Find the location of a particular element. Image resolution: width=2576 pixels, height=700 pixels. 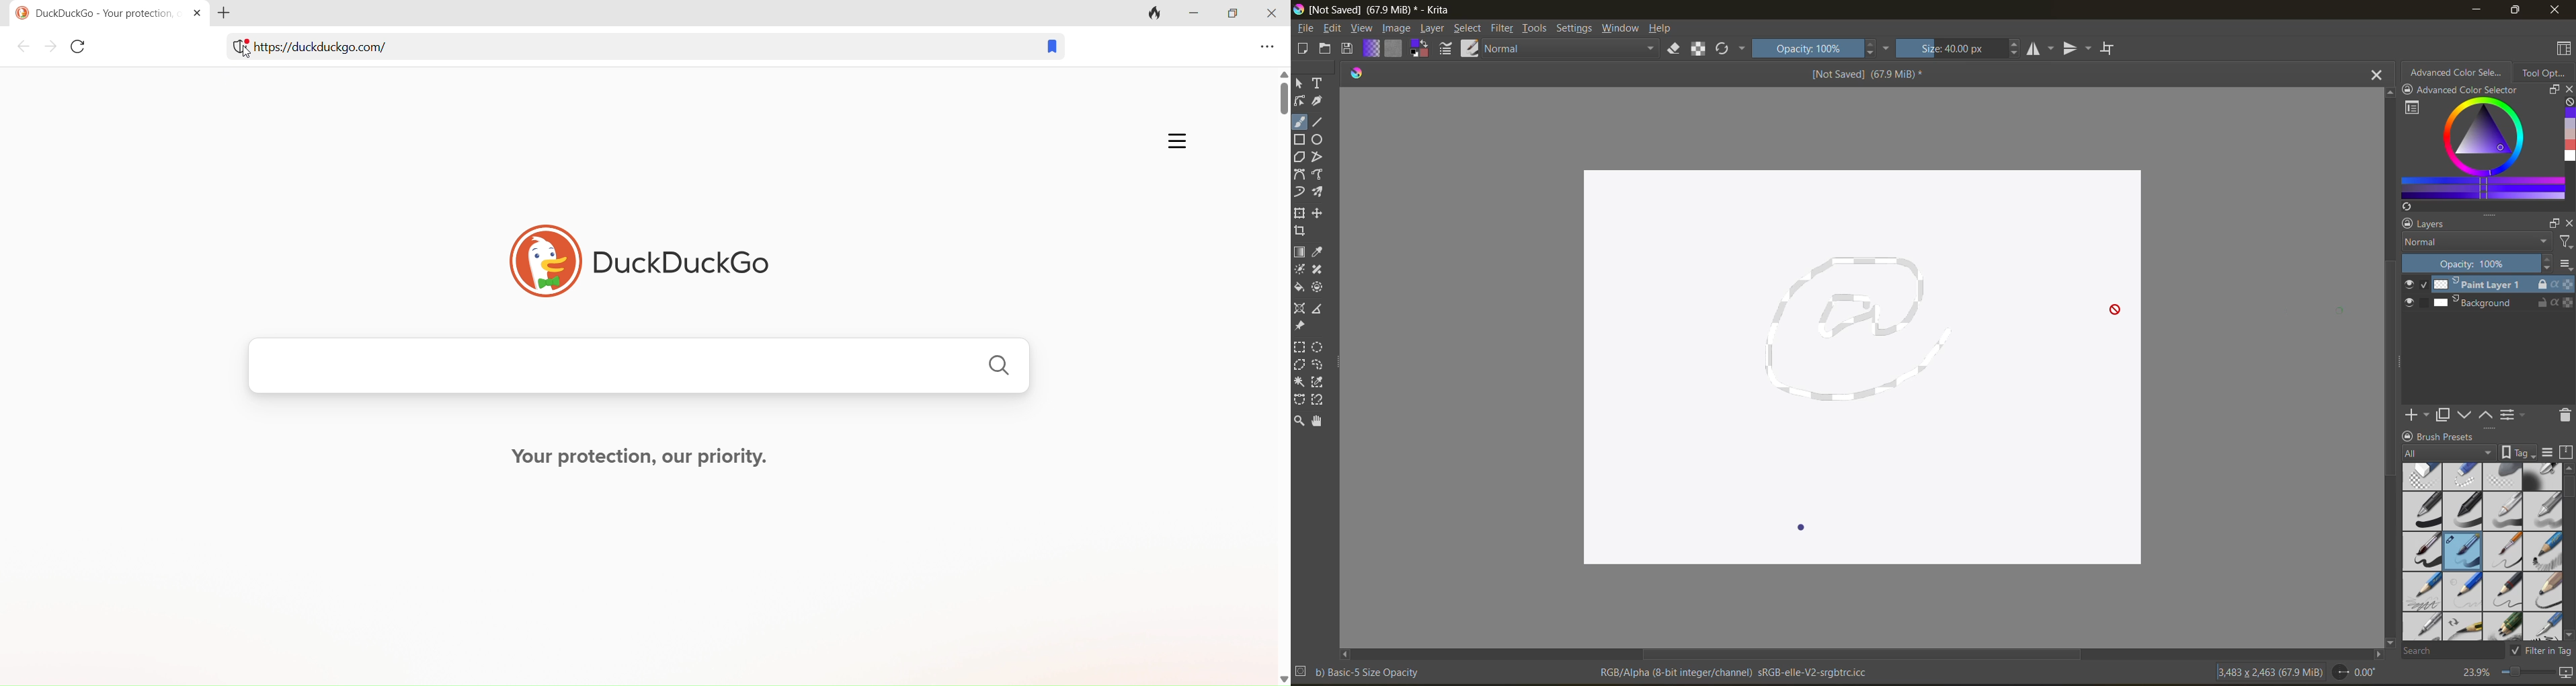

Brush presets is located at coordinates (2446, 436).